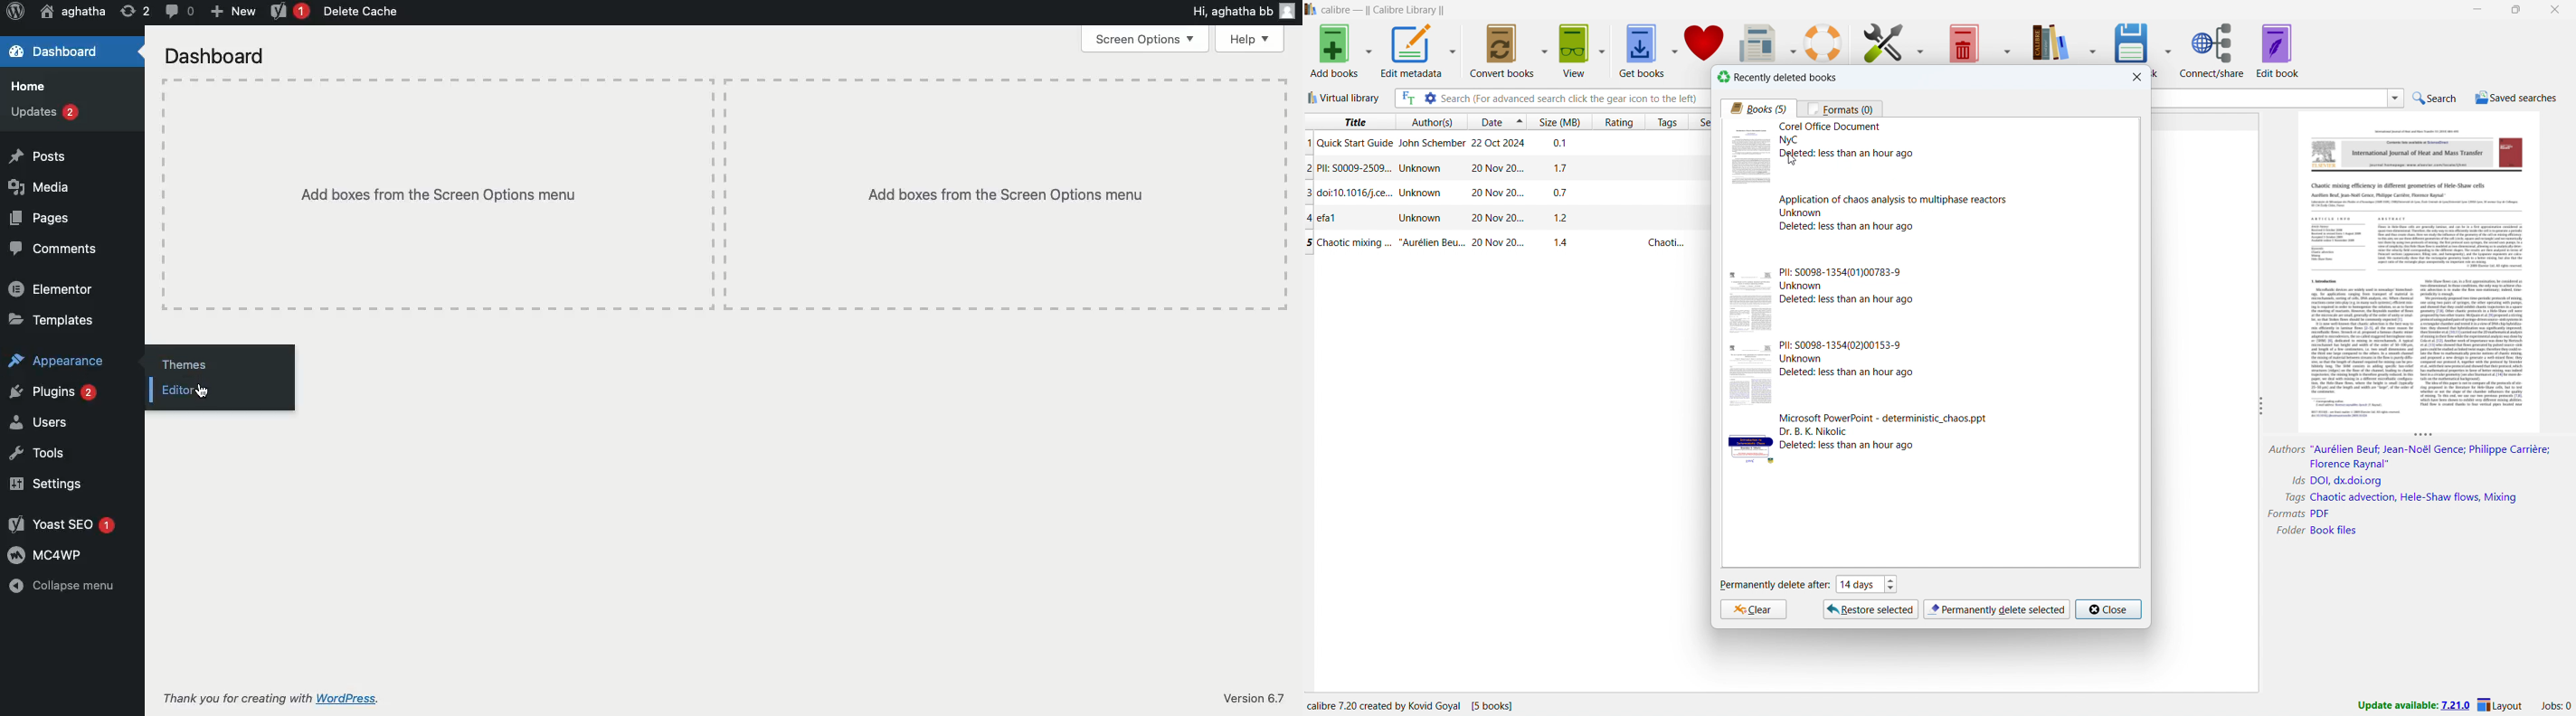 This screenshot has height=728, width=2576. What do you see at coordinates (2108, 609) in the screenshot?
I see `close` at bounding box center [2108, 609].